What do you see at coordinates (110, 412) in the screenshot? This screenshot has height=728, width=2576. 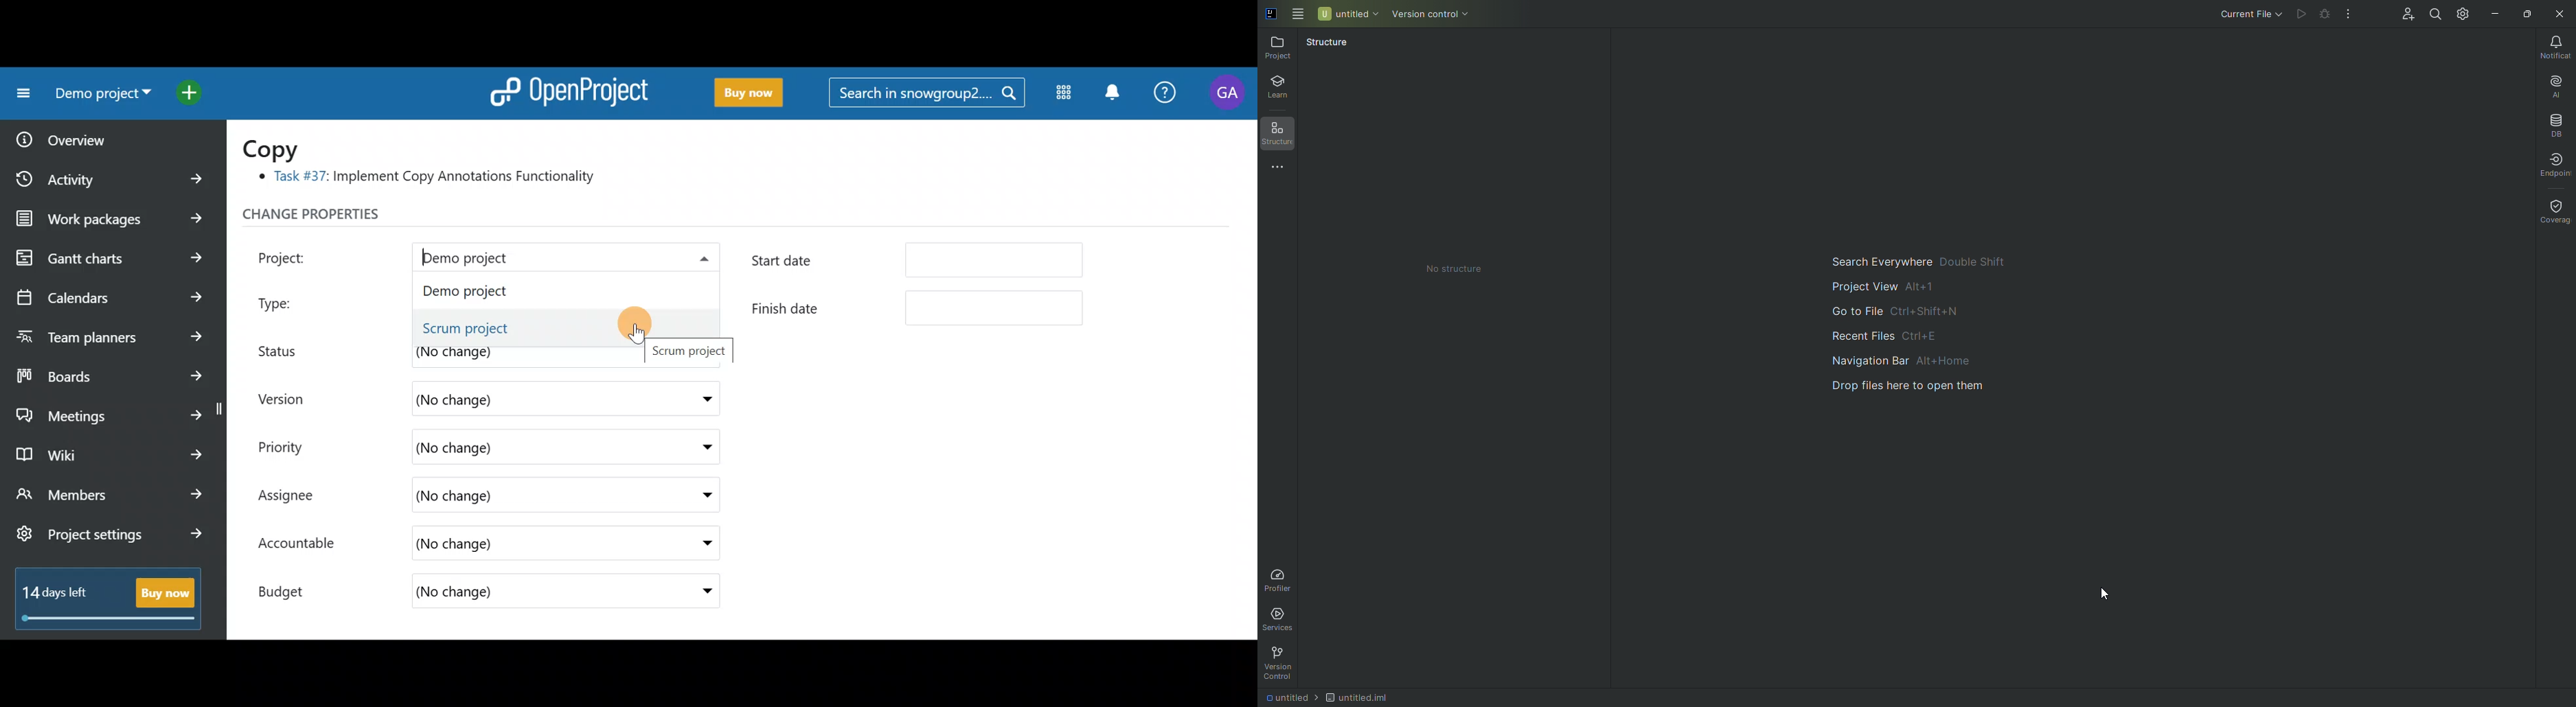 I see `Meetings` at bounding box center [110, 412].